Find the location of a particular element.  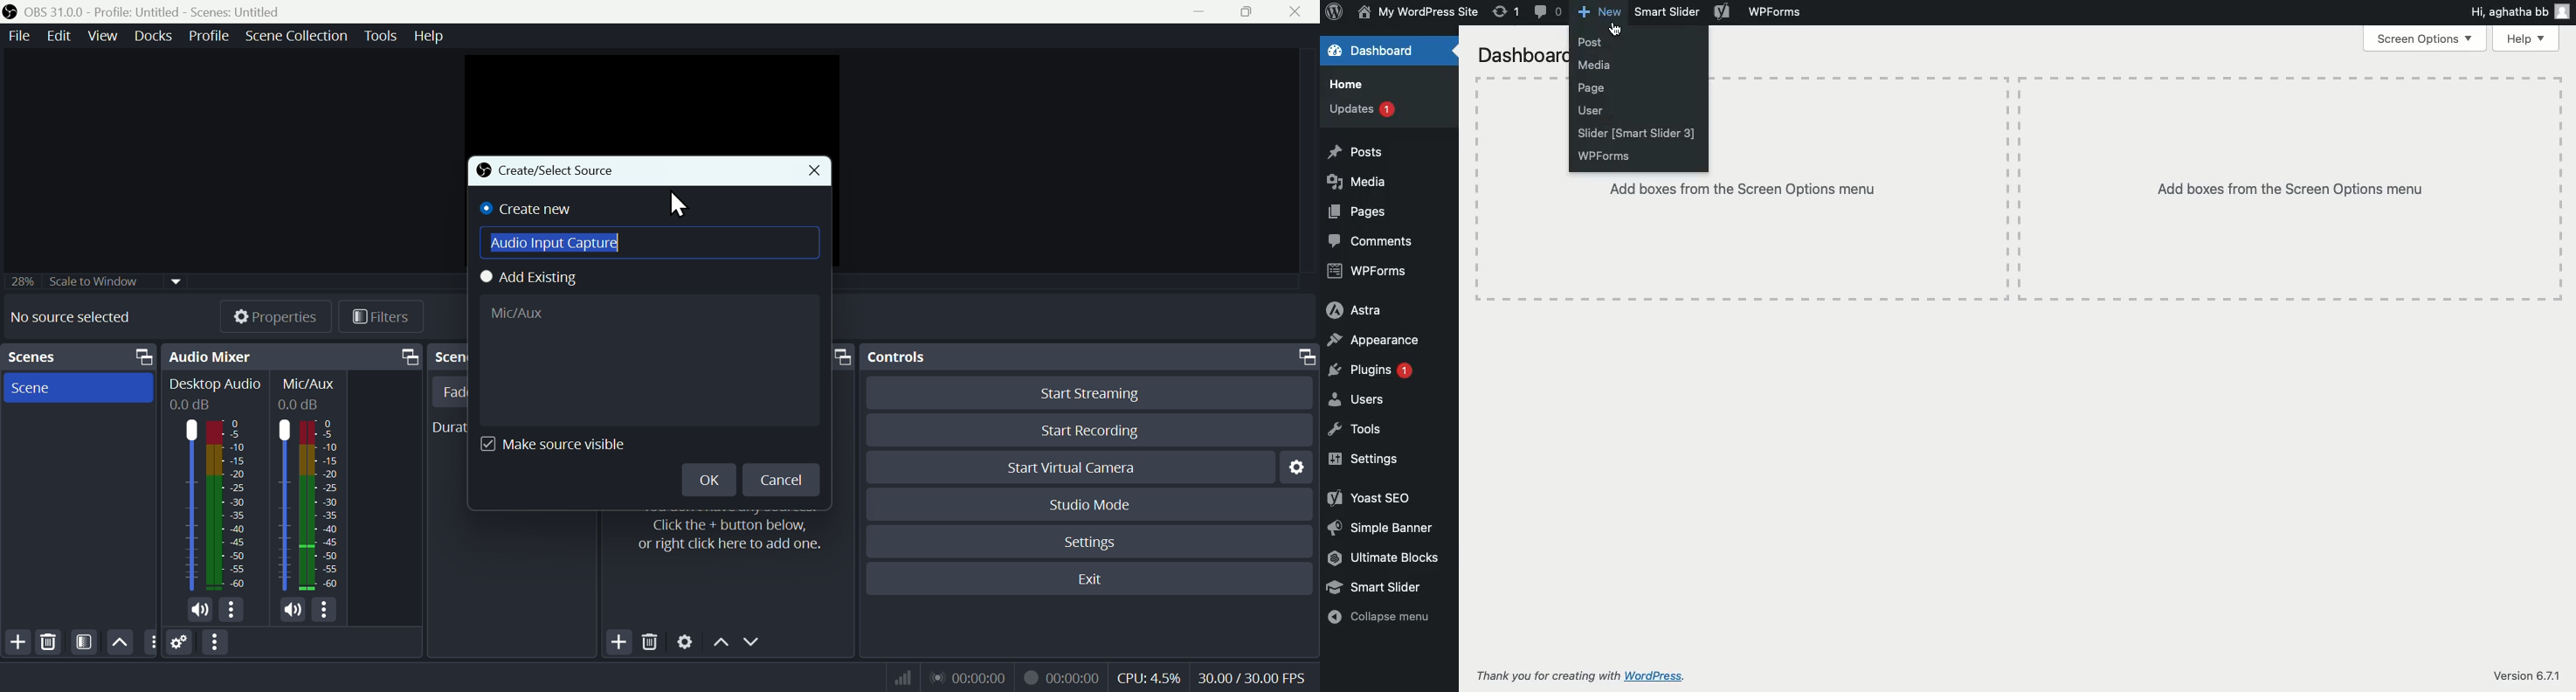

Existing Source Name is located at coordinates (648, 360).